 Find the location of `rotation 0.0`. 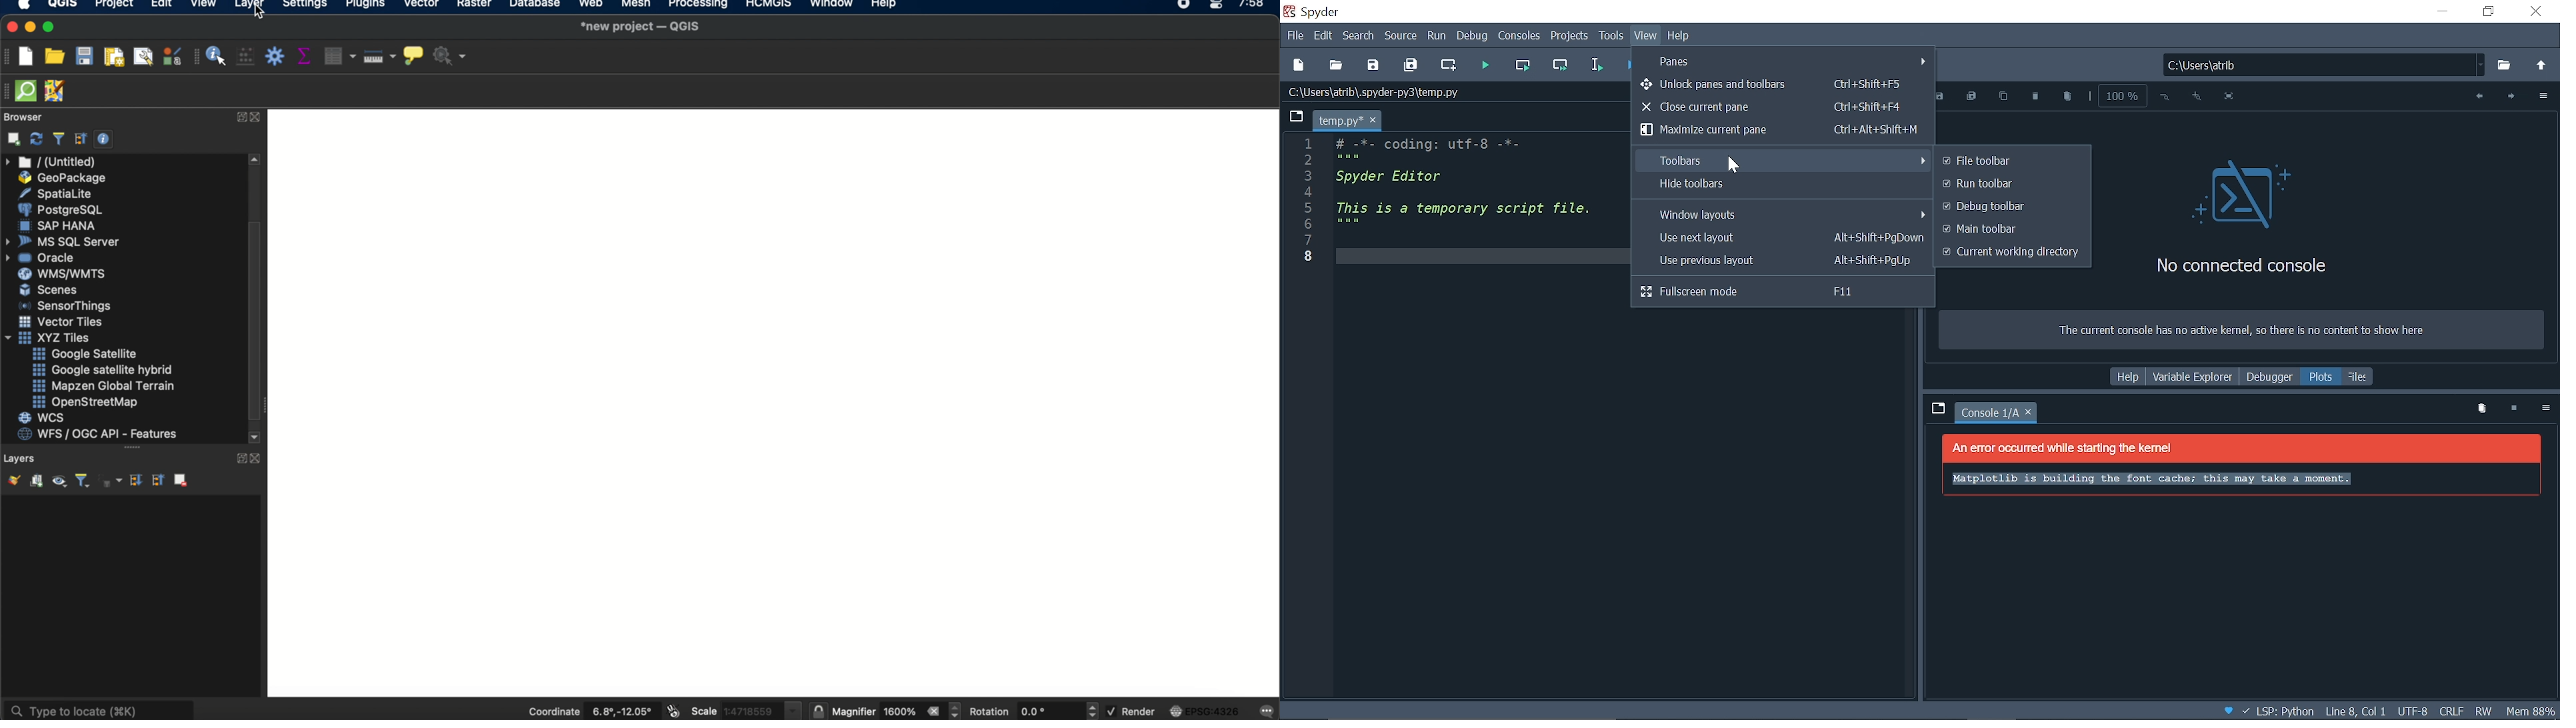

rotation 0.0 is located at coordinates (1033, 710).